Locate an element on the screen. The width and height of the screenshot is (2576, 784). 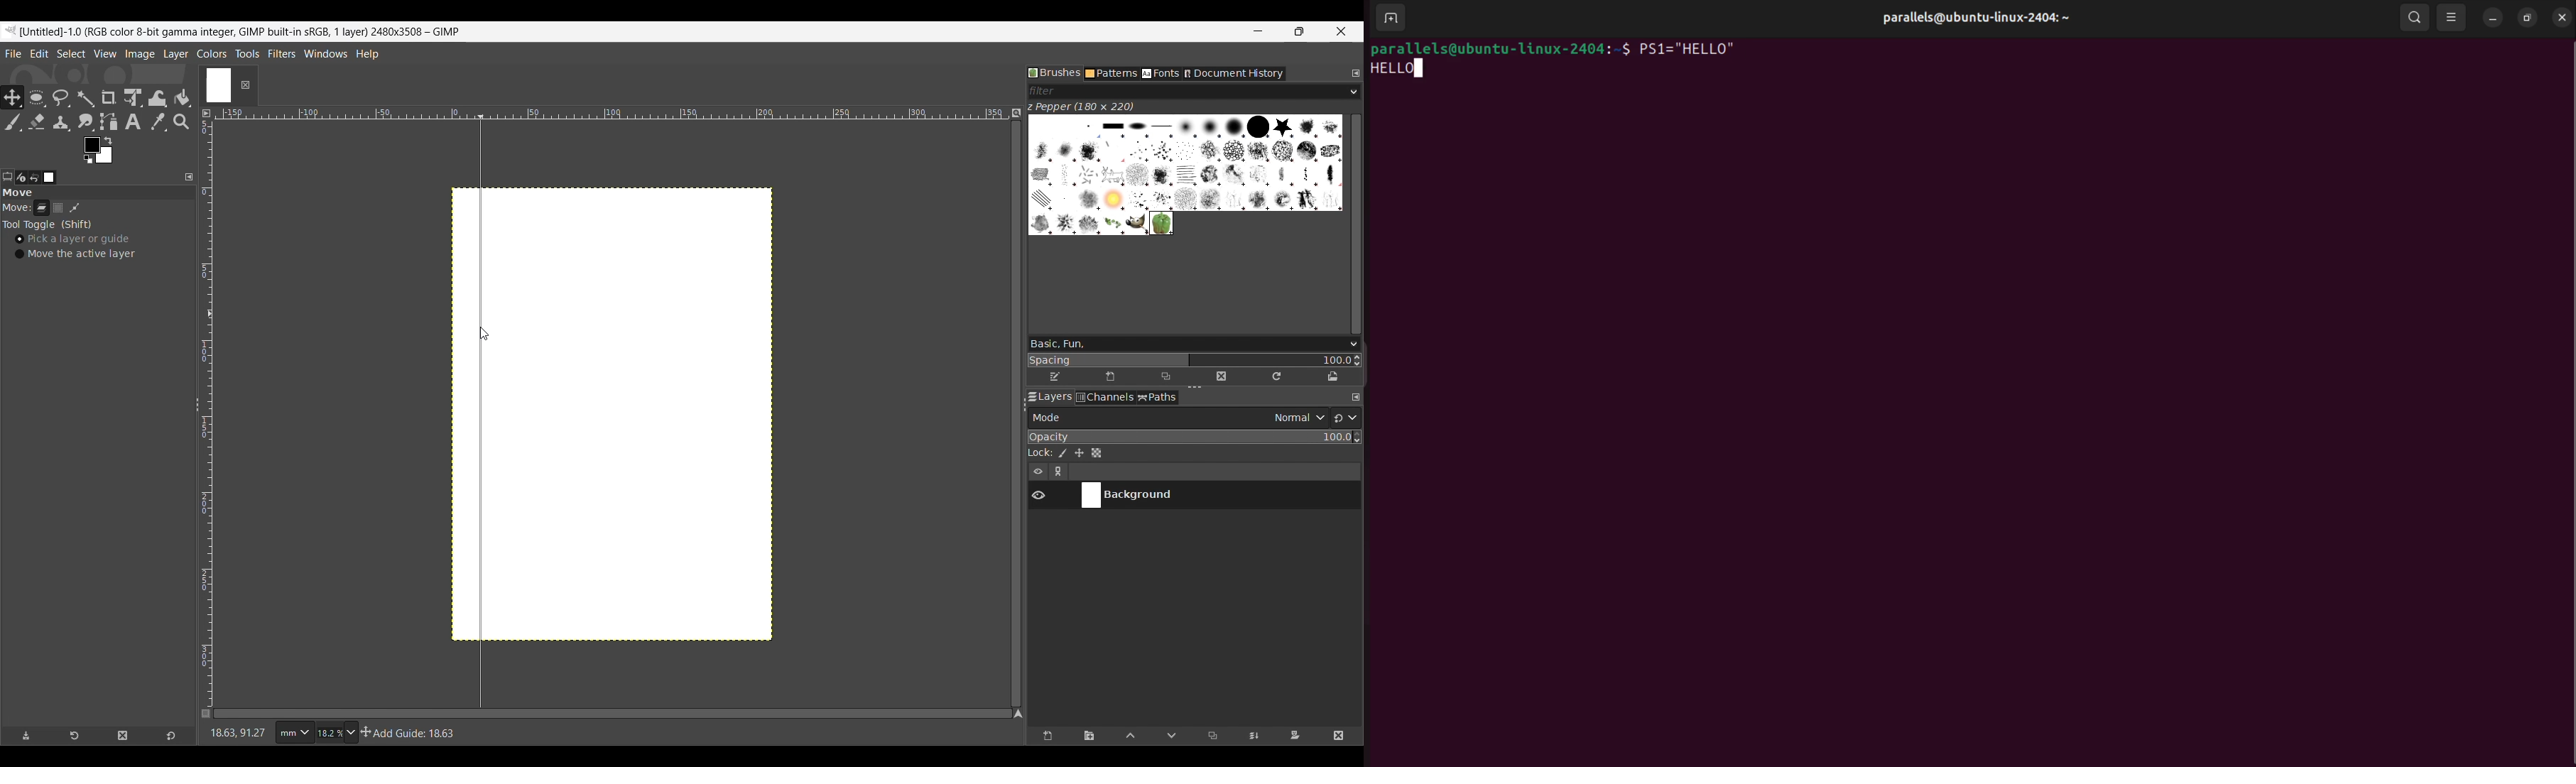
Change width of panels attached to this line is located at coordinates (1011, 409).